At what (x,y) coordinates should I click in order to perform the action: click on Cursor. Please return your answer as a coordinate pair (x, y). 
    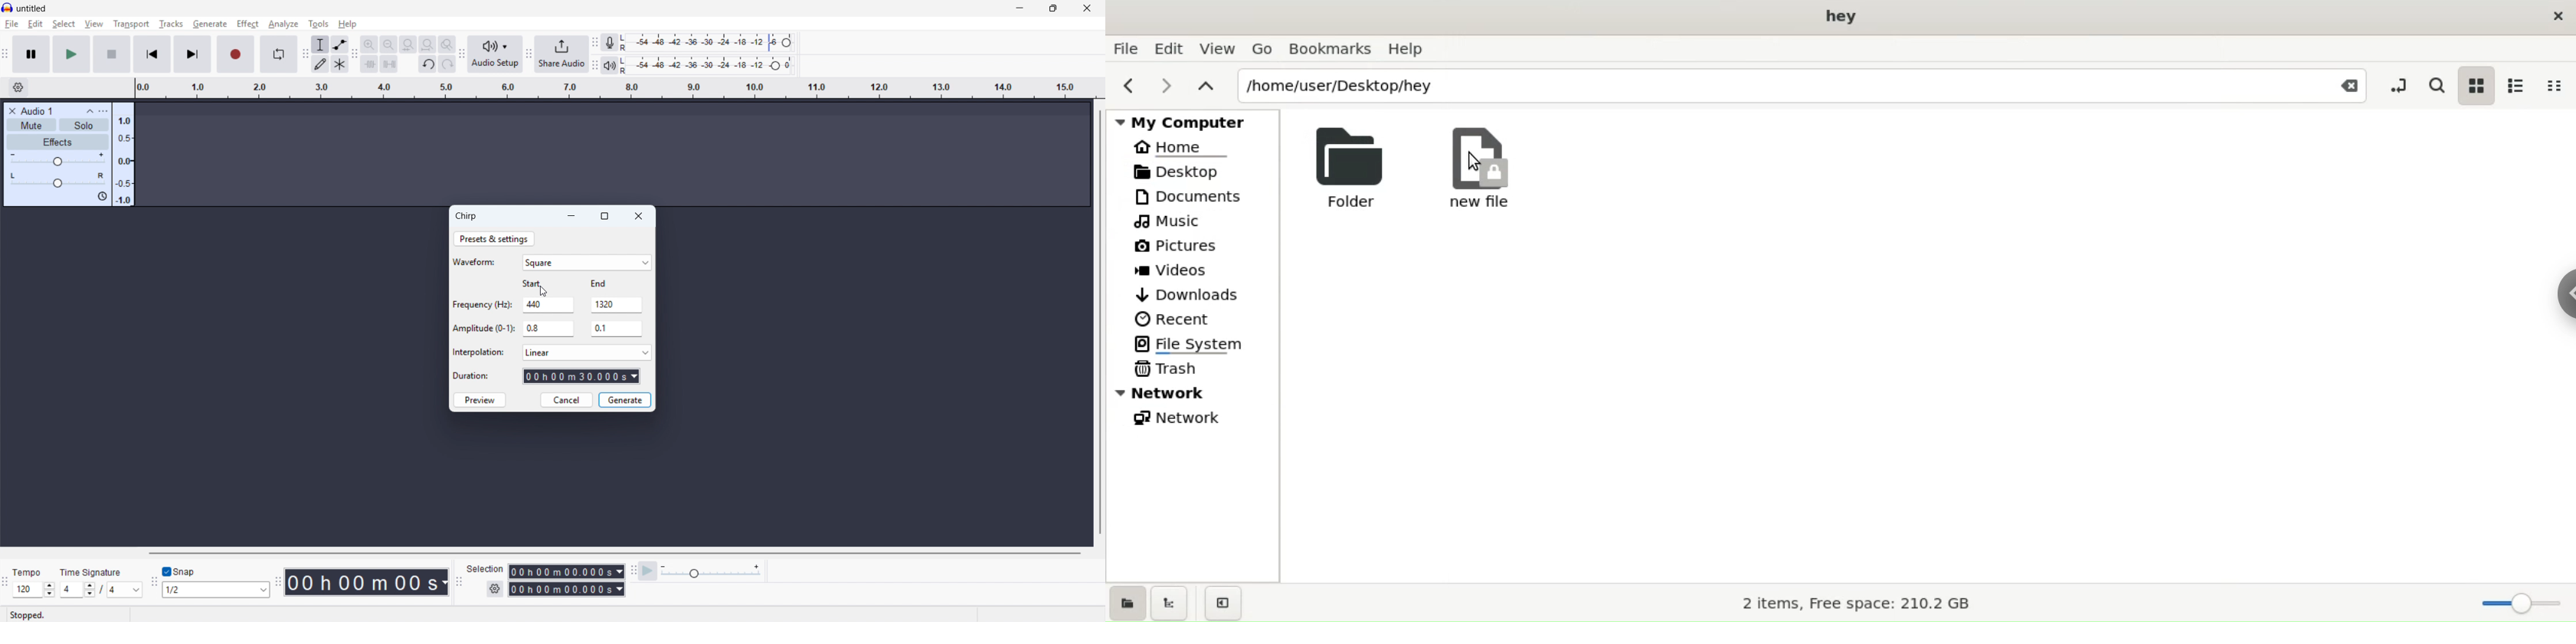
    Looking at the image, I should click on (544, 293).